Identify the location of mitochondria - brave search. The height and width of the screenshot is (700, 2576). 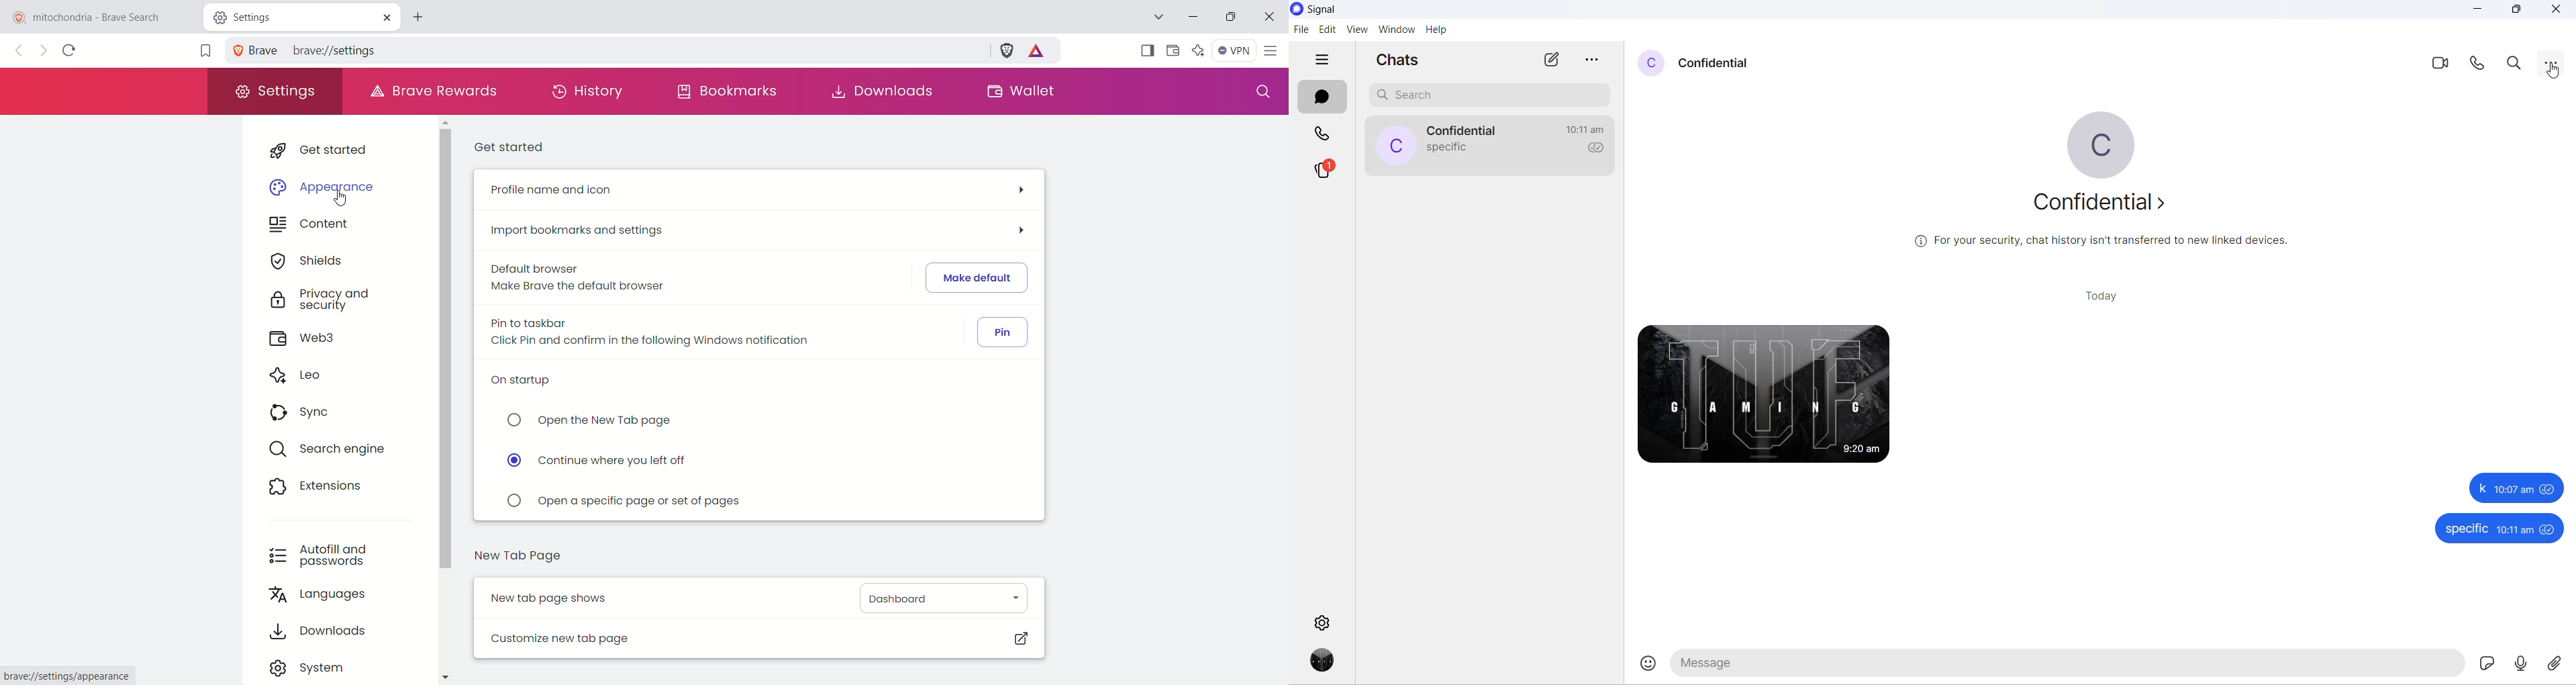
(99, 16).